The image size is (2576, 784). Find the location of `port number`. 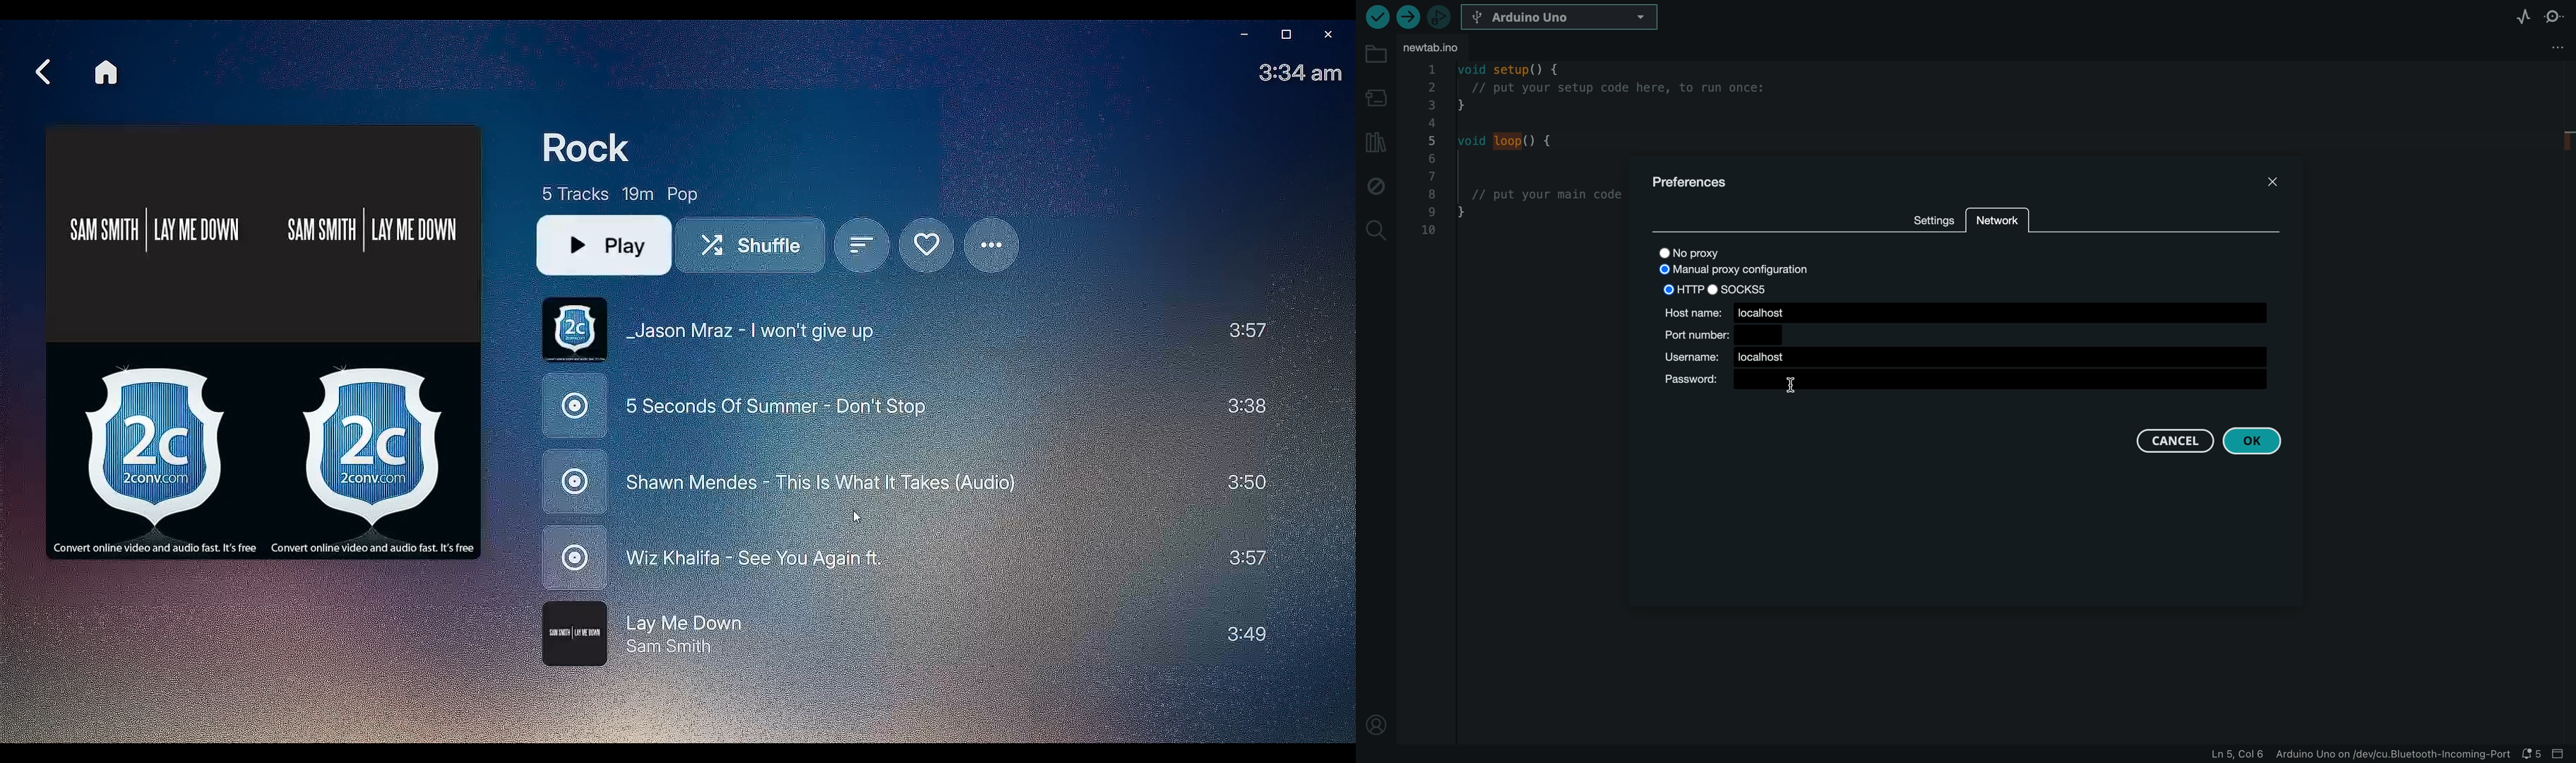

port number is located at coordinates (1720, 333).